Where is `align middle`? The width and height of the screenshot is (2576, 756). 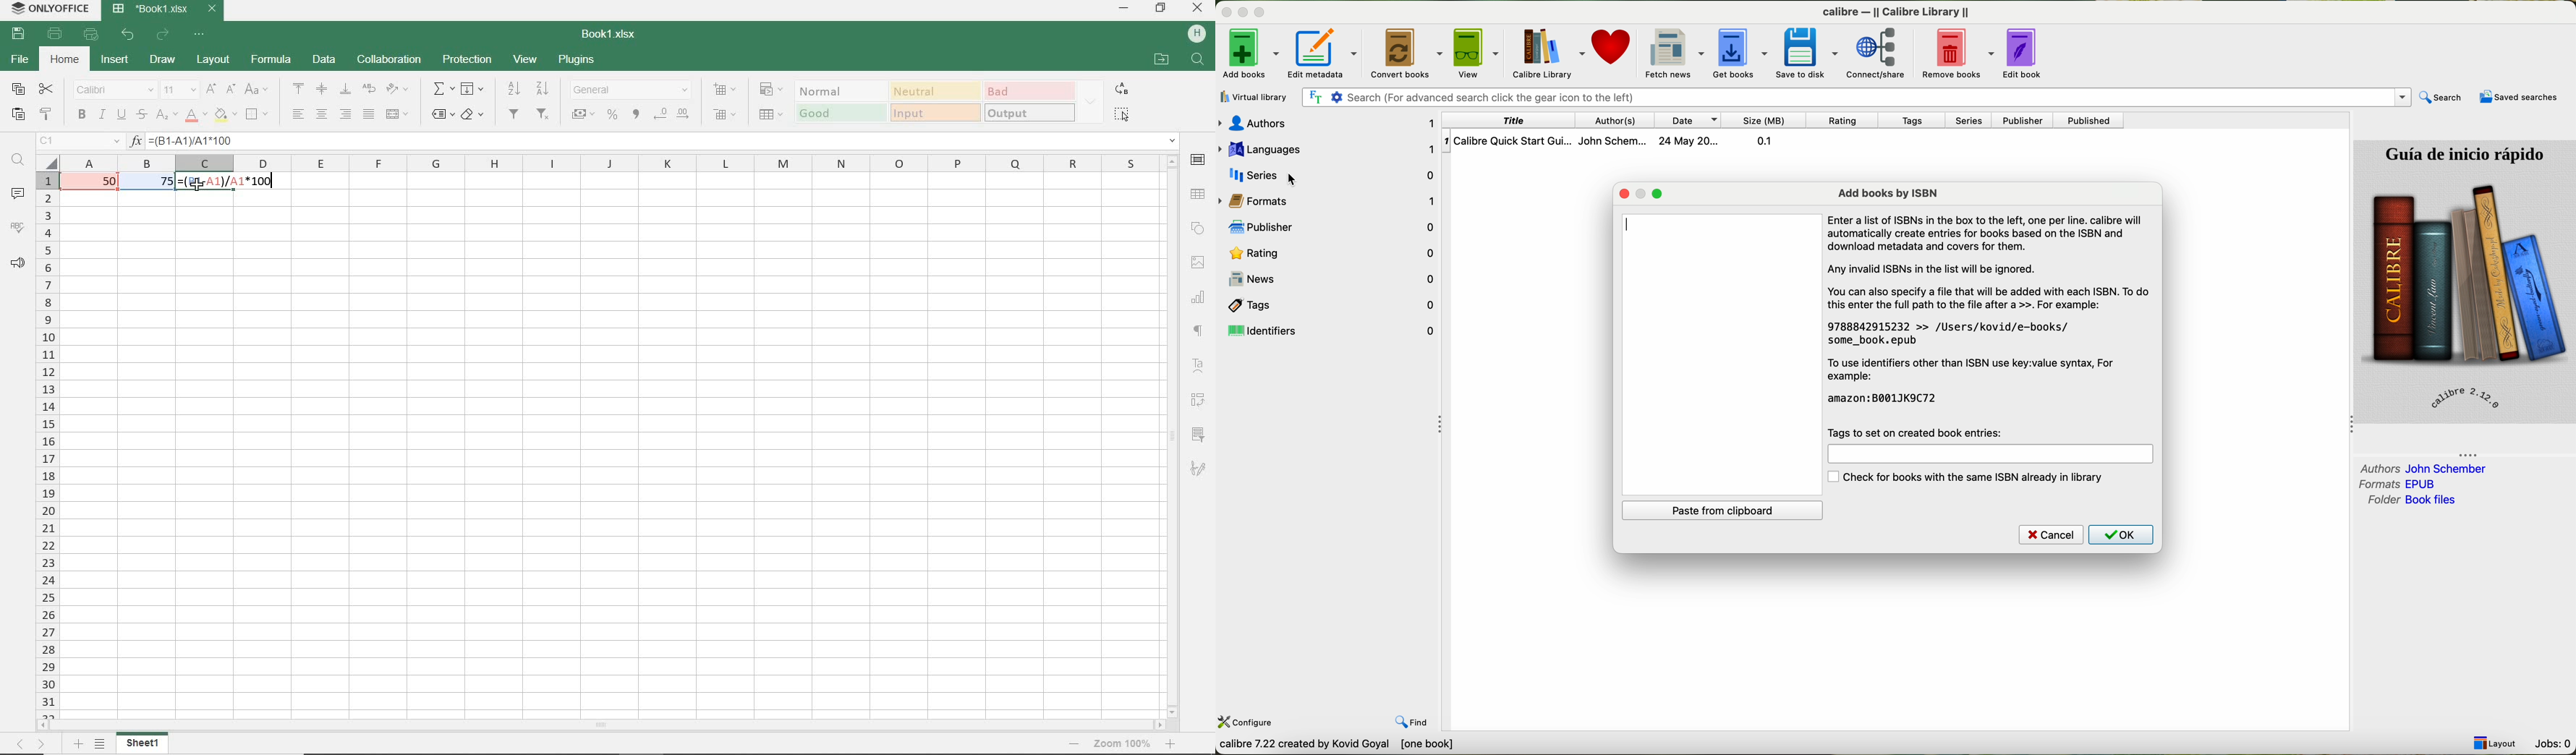
align middle is located at coordinates (320, 89).